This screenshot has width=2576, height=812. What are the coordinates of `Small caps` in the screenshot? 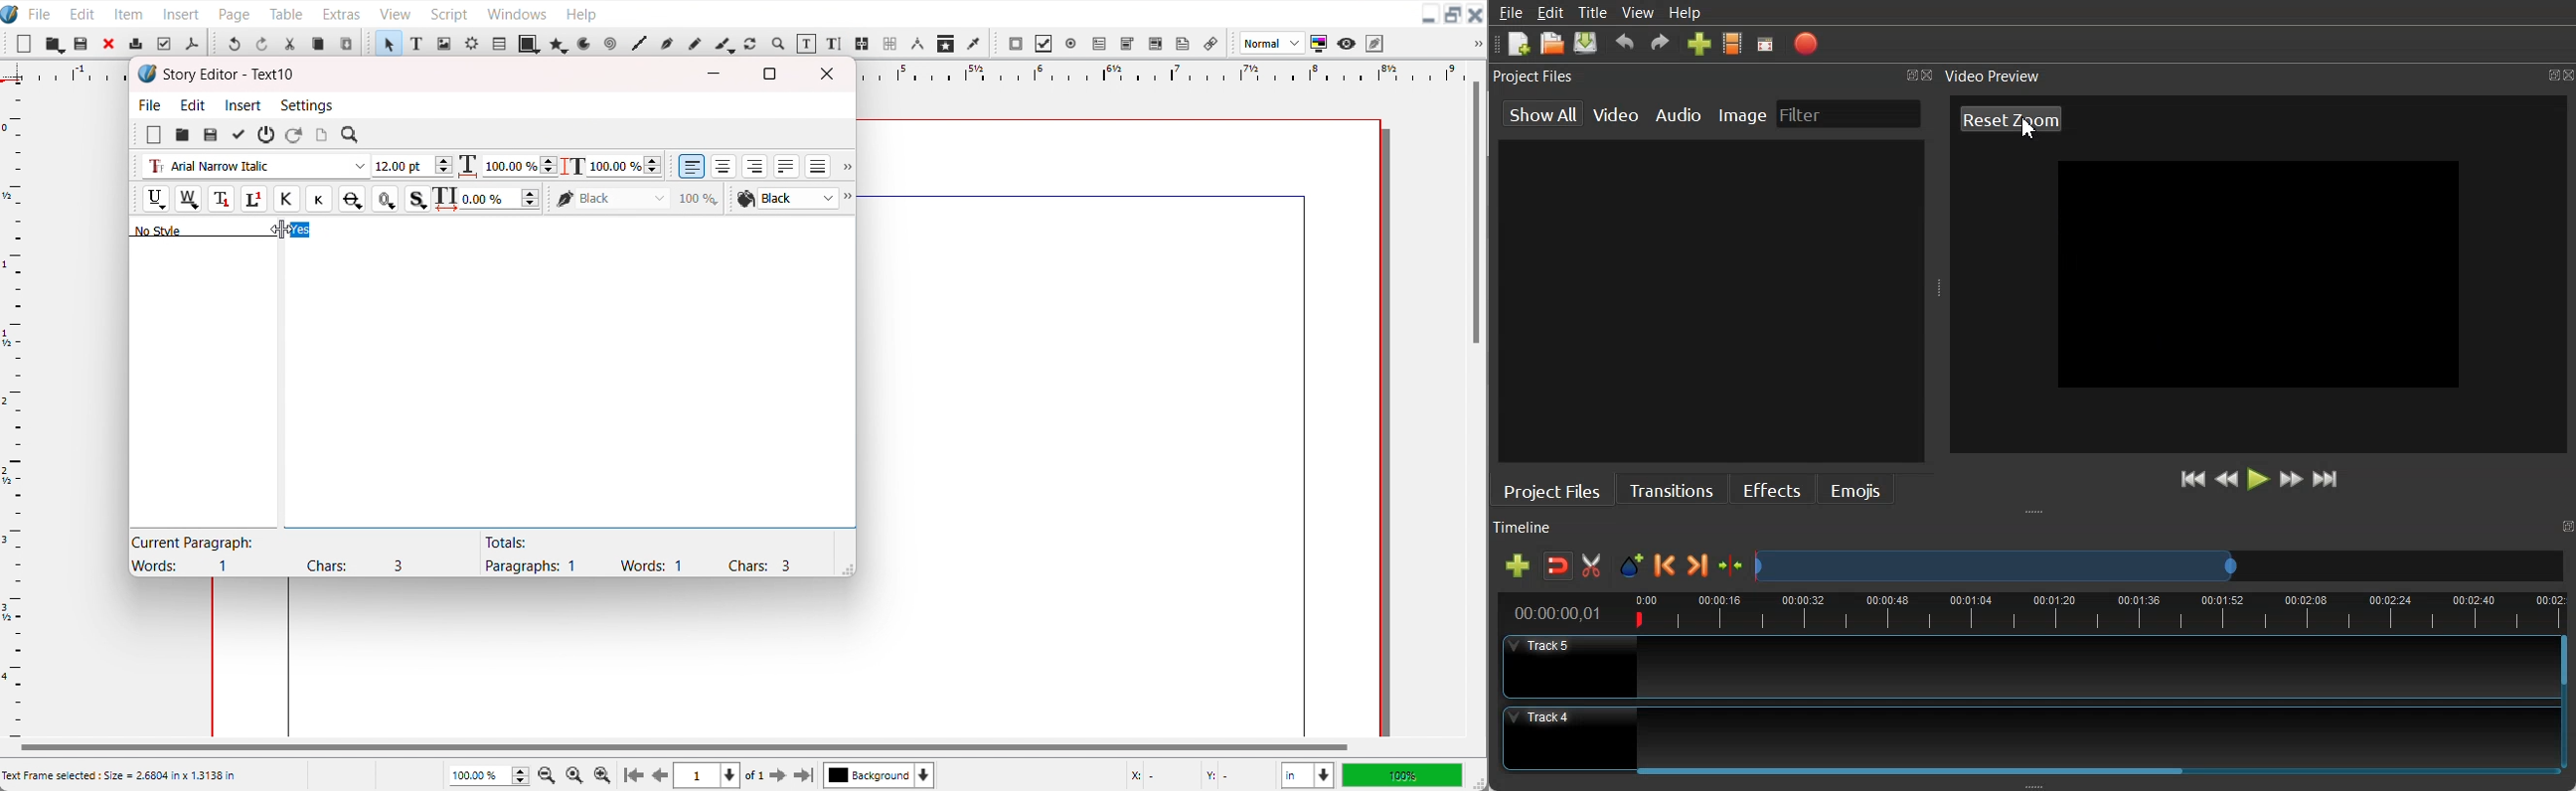 It's located at (318, 198).